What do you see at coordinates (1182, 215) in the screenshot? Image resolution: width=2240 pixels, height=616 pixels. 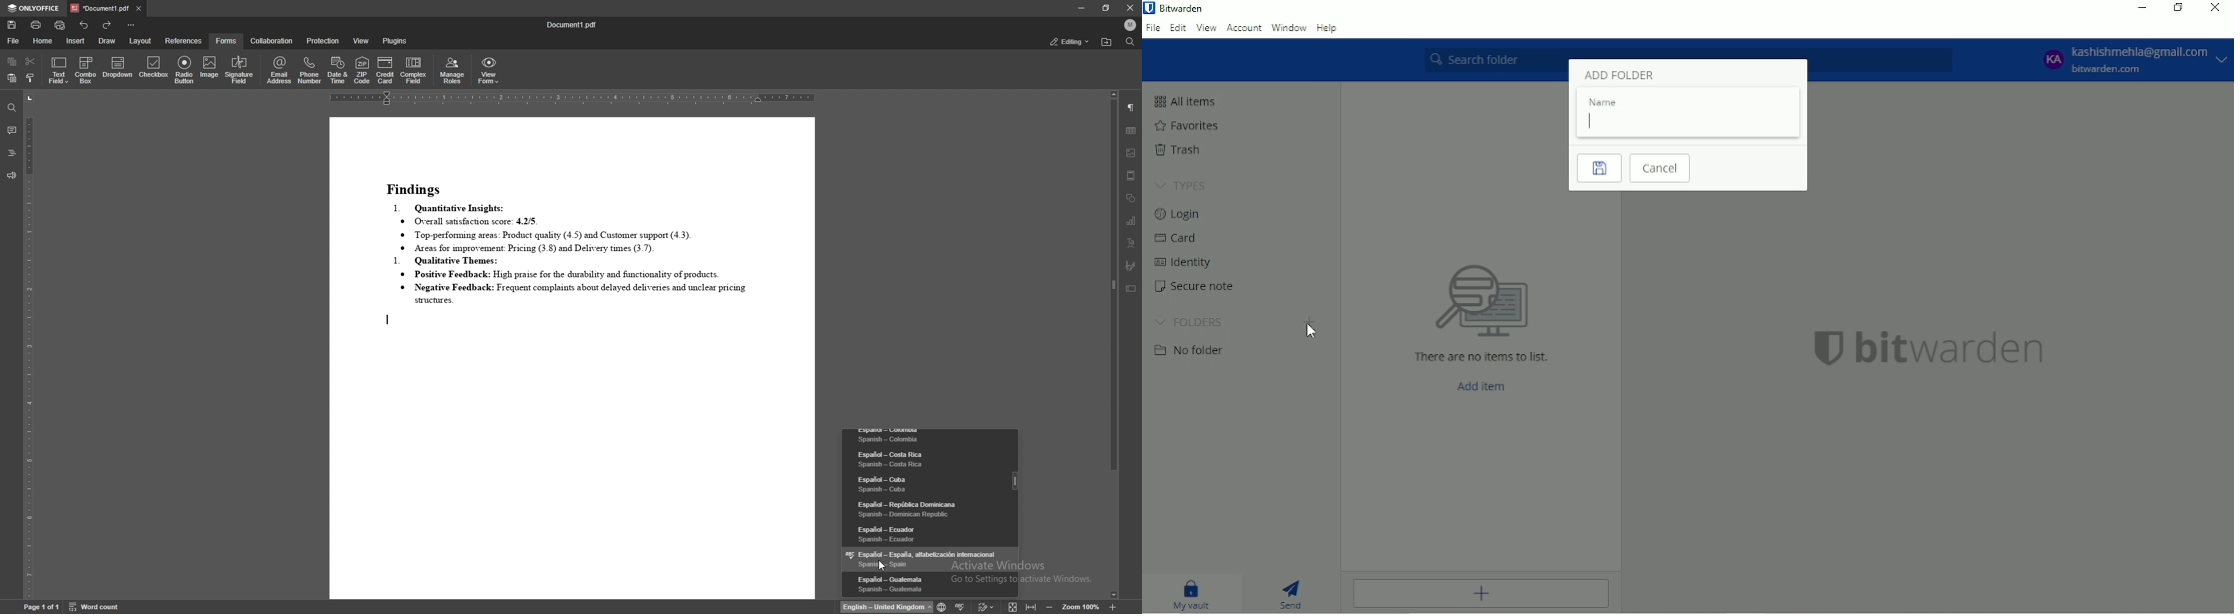 I see `Login` at bounding box center [1182, 215].